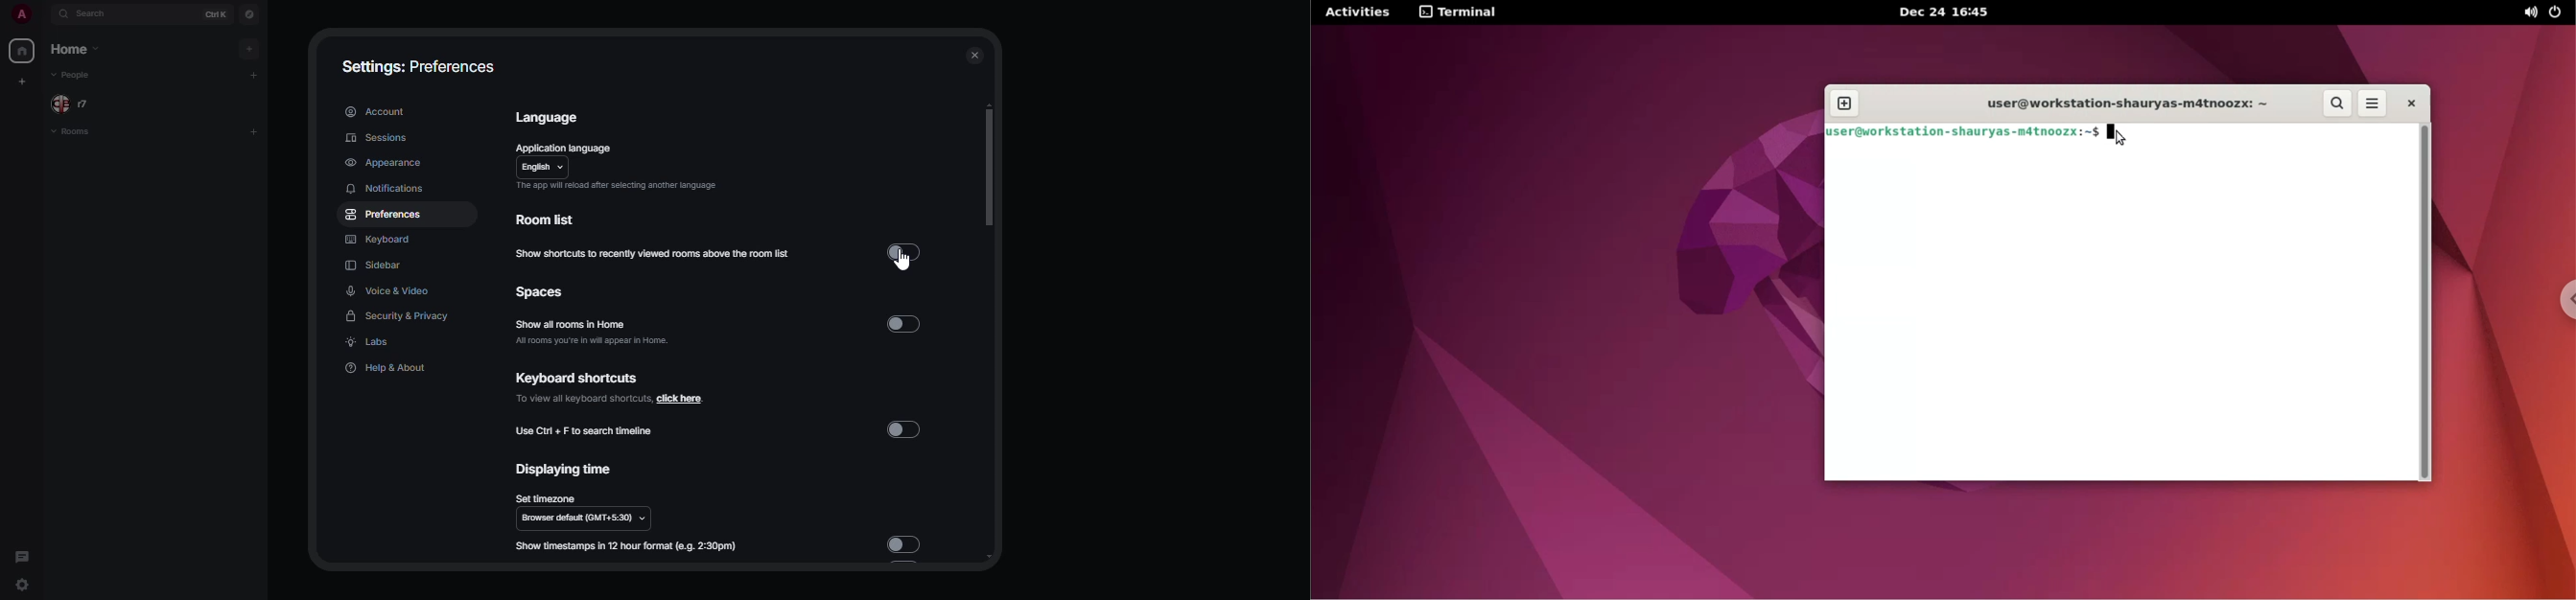 This screenshot has width=2576, height=616. I want to click on spaces, so click(539, 292).